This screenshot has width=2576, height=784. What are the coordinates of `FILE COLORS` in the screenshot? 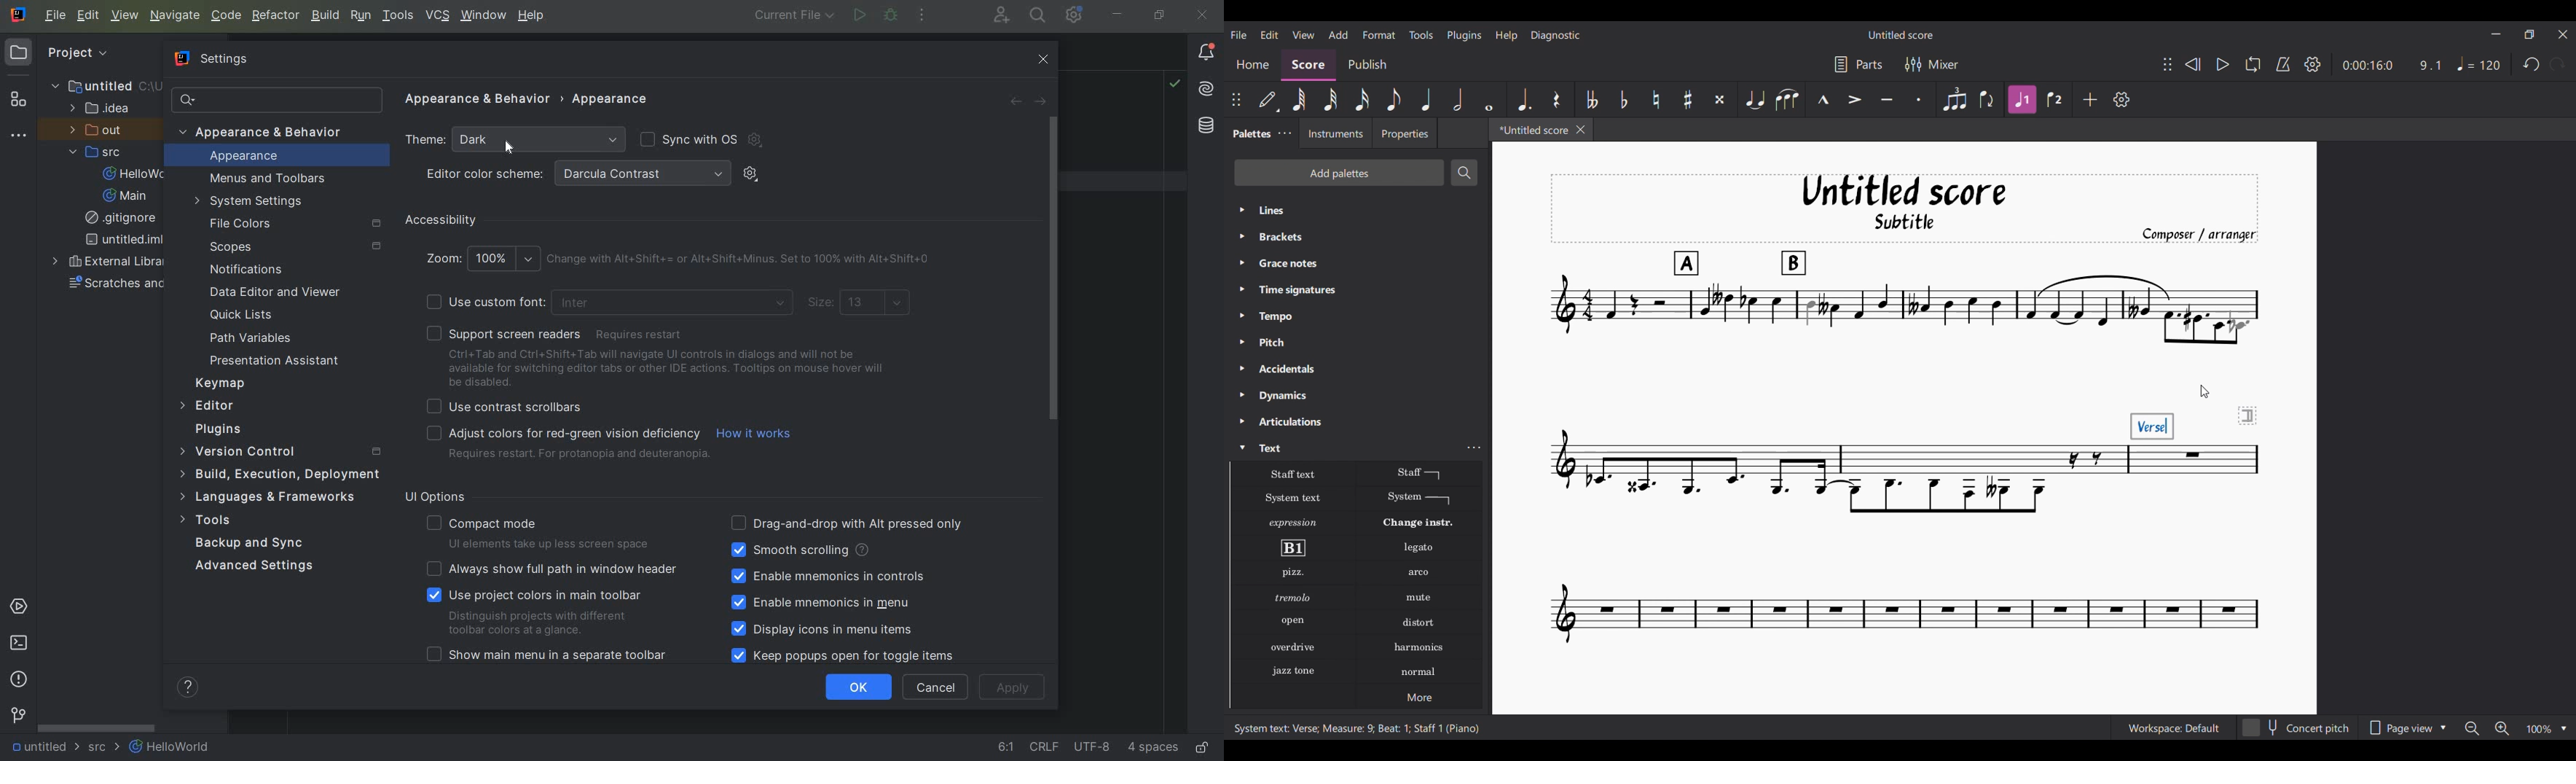 It's located at (298, 223).